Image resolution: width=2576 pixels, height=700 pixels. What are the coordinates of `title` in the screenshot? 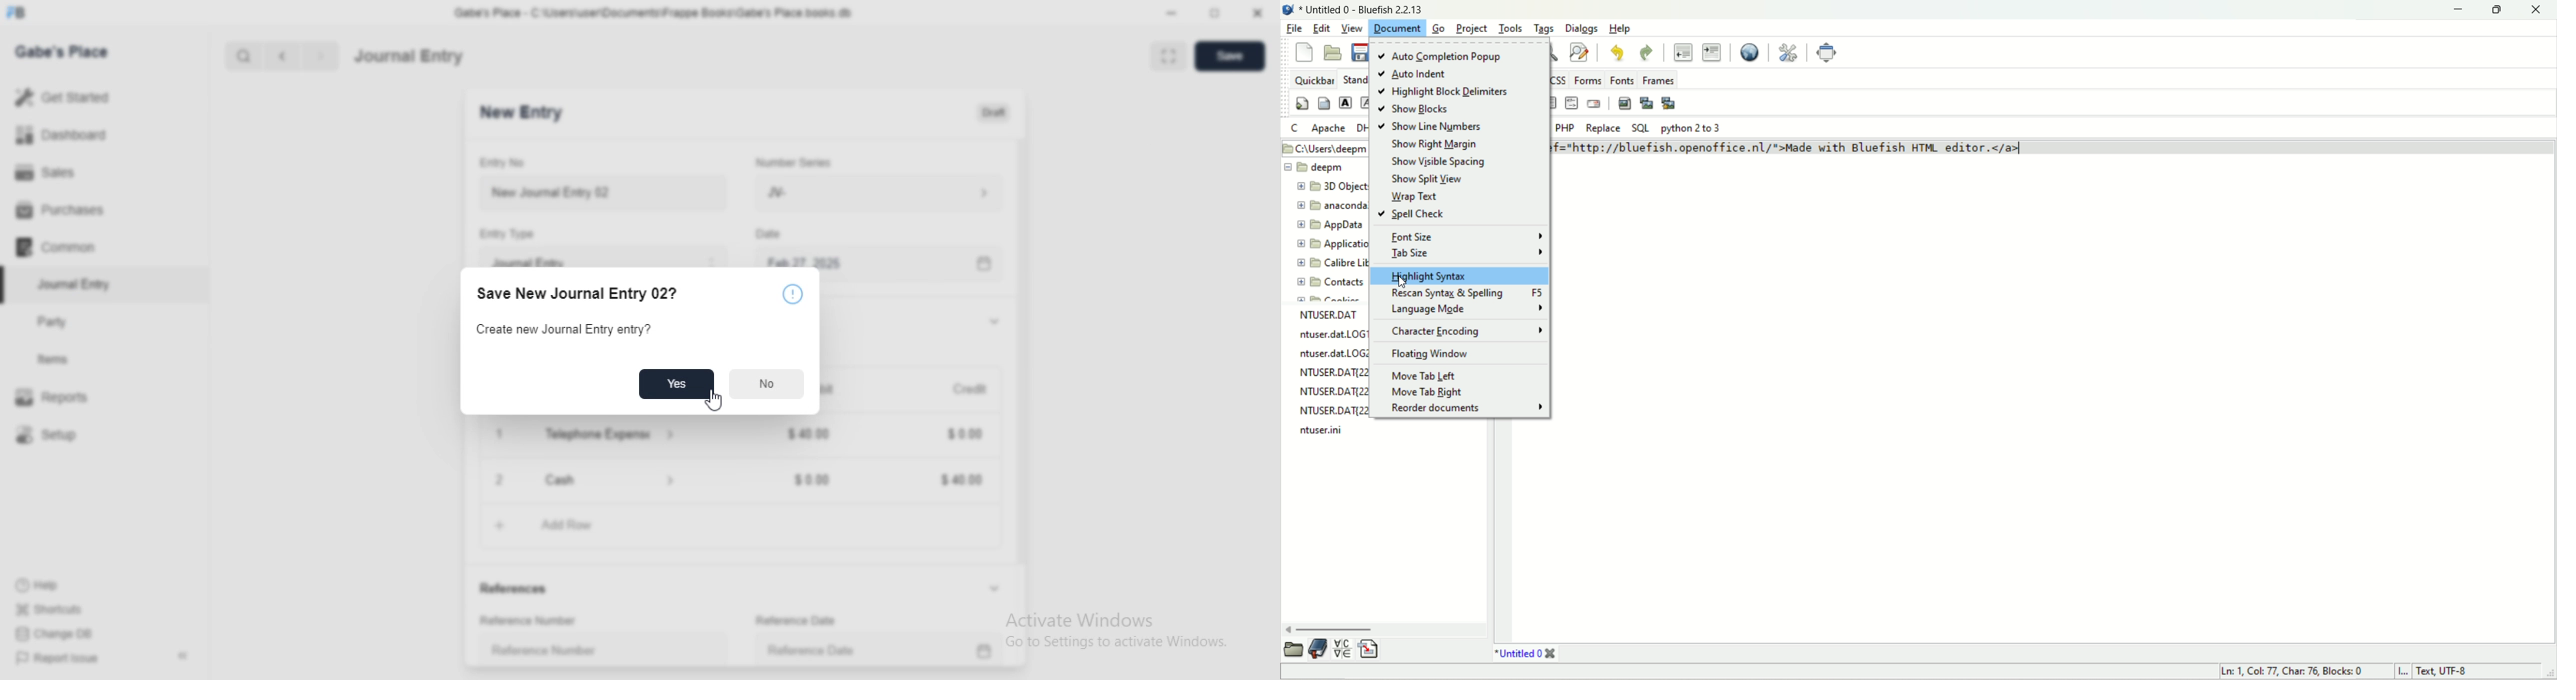 It's located at (1365, 11).